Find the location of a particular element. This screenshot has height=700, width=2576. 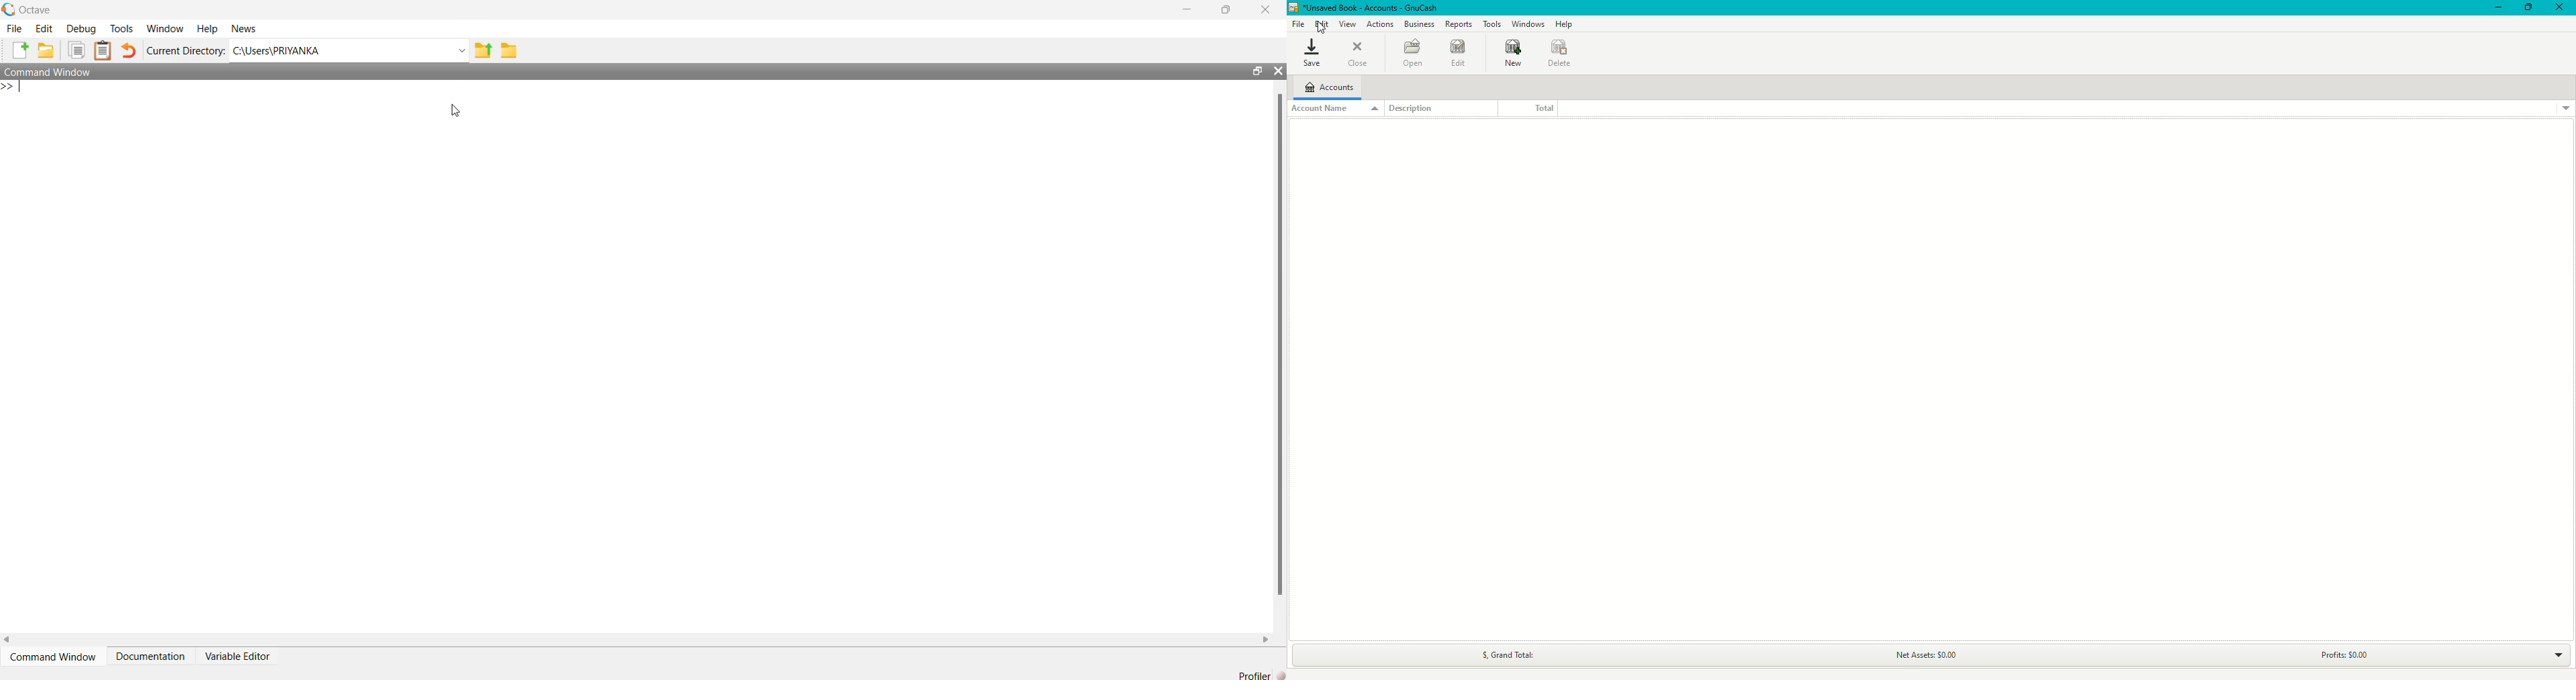

C:\Users\PRIYANKA is located at coordinates (292, 50).